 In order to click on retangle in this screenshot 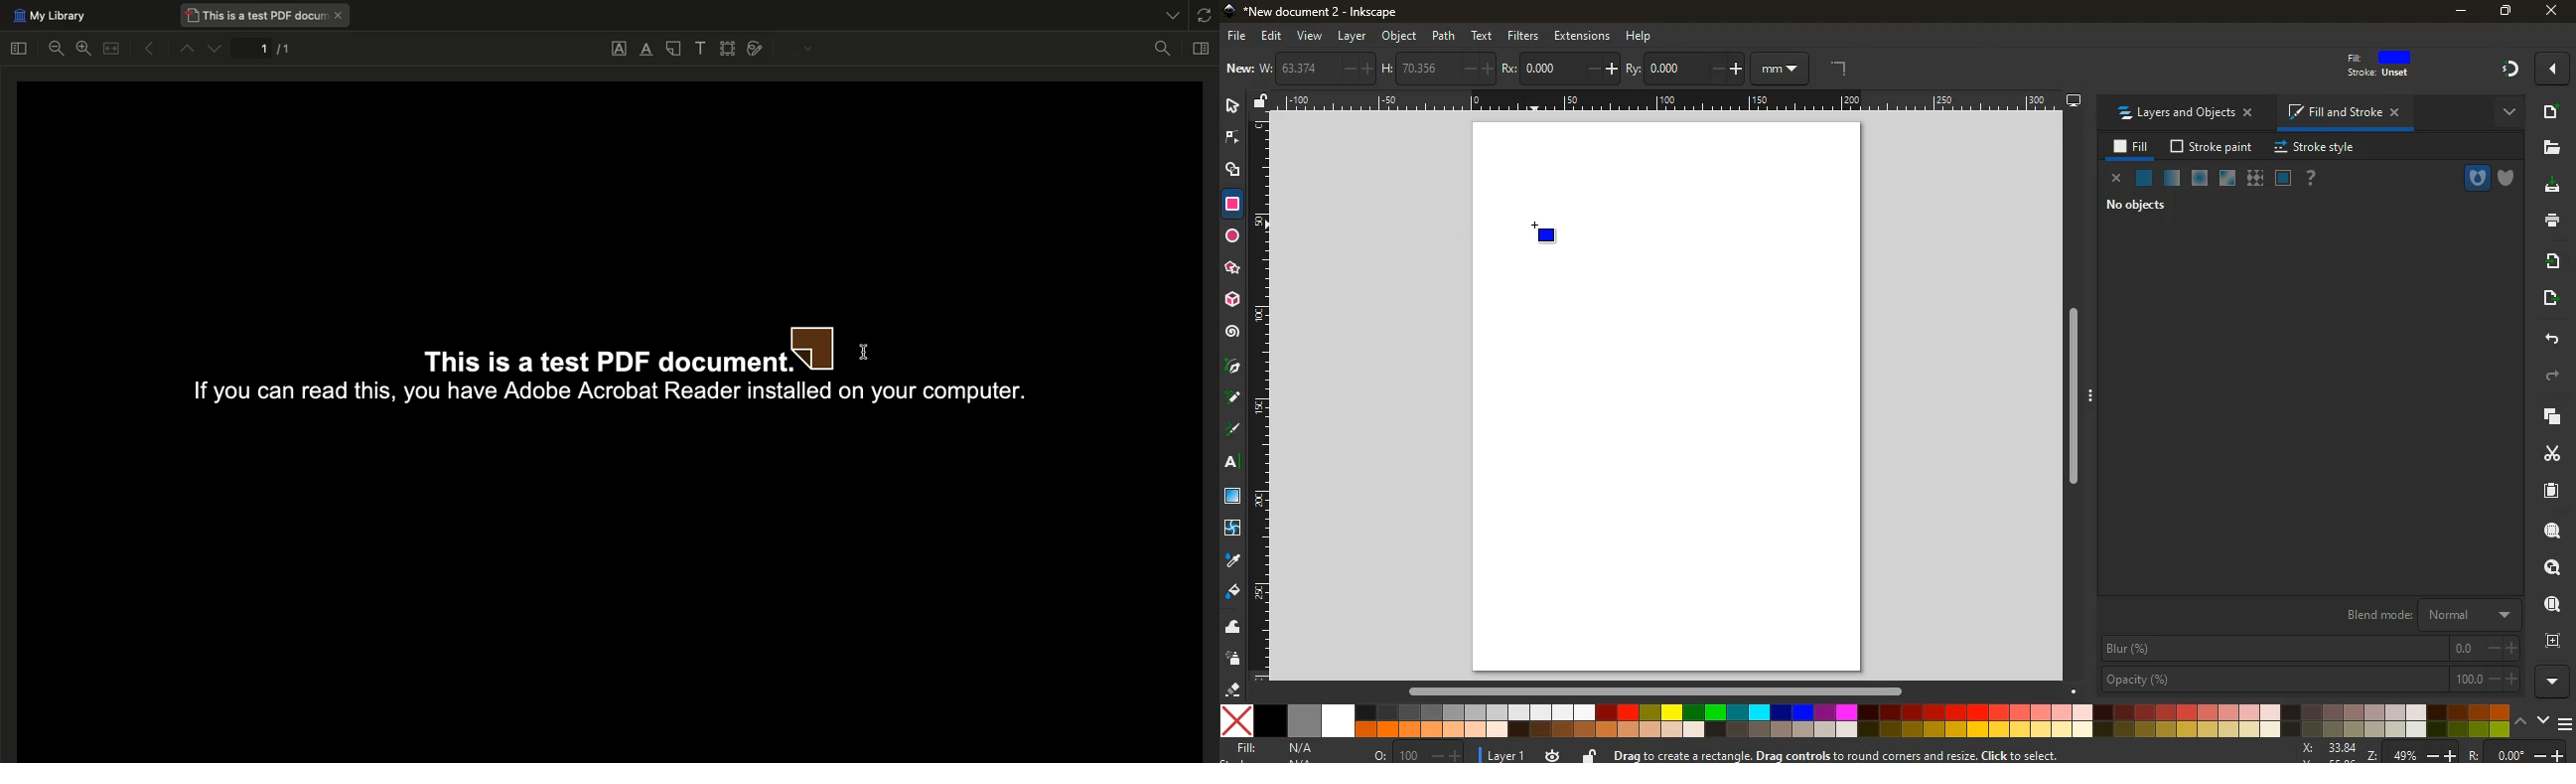, I will do `click(1545, 236)`.